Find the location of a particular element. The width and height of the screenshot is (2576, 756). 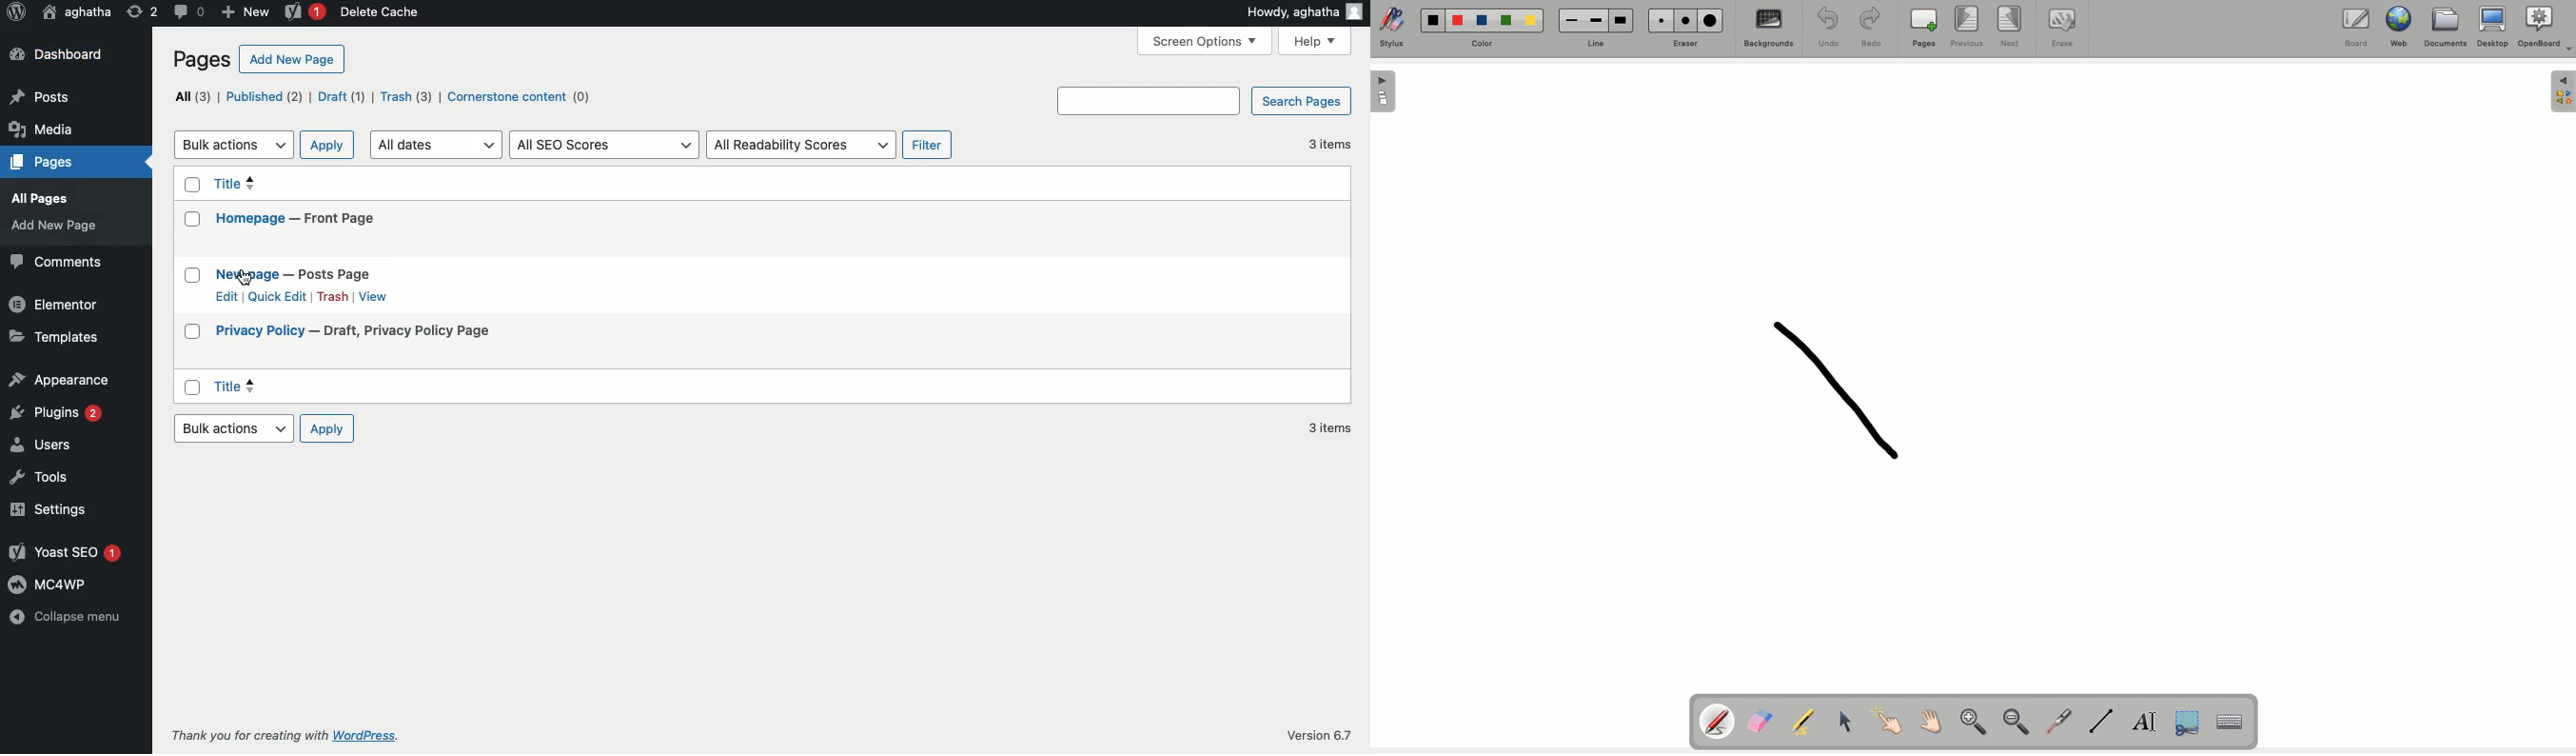

Web is located at coordinates (2401, 28).